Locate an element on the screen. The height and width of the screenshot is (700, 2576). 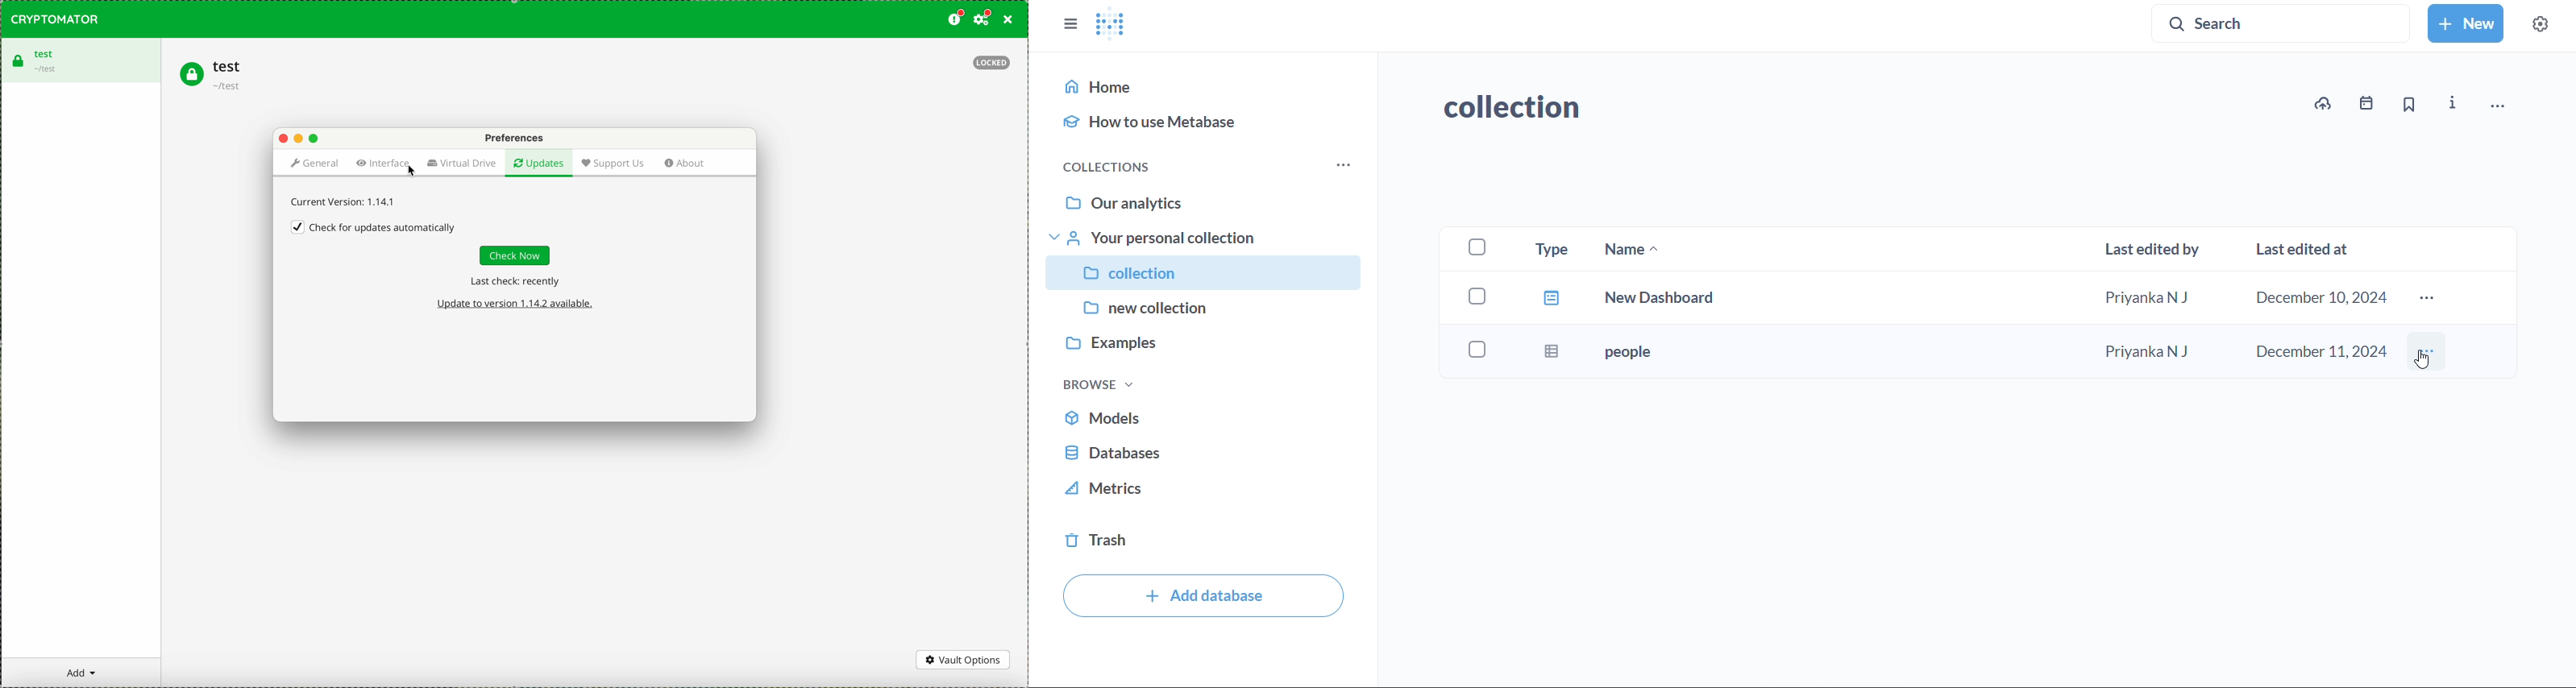
check now  is located at coordinates (516, 256).